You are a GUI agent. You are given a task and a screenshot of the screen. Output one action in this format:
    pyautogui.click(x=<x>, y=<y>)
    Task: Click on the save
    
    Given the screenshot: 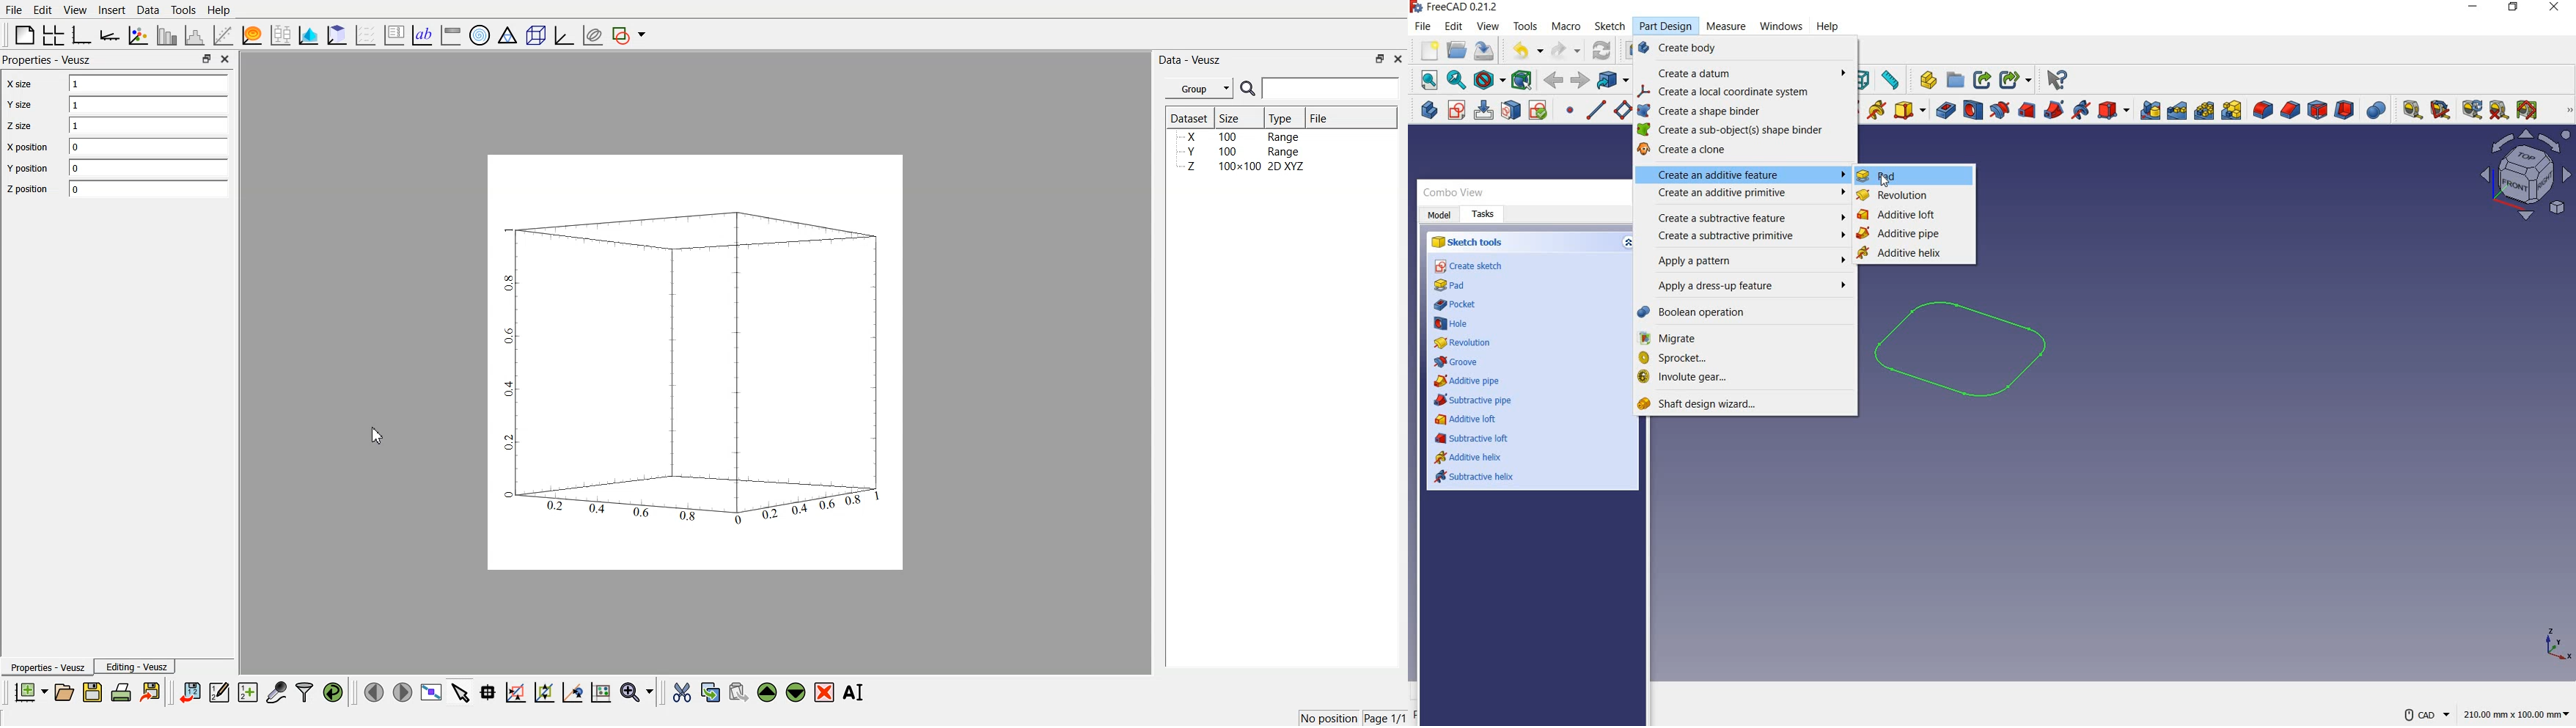 What is the action you would take?
    pyautogui.click(x=1486, y=51)
    